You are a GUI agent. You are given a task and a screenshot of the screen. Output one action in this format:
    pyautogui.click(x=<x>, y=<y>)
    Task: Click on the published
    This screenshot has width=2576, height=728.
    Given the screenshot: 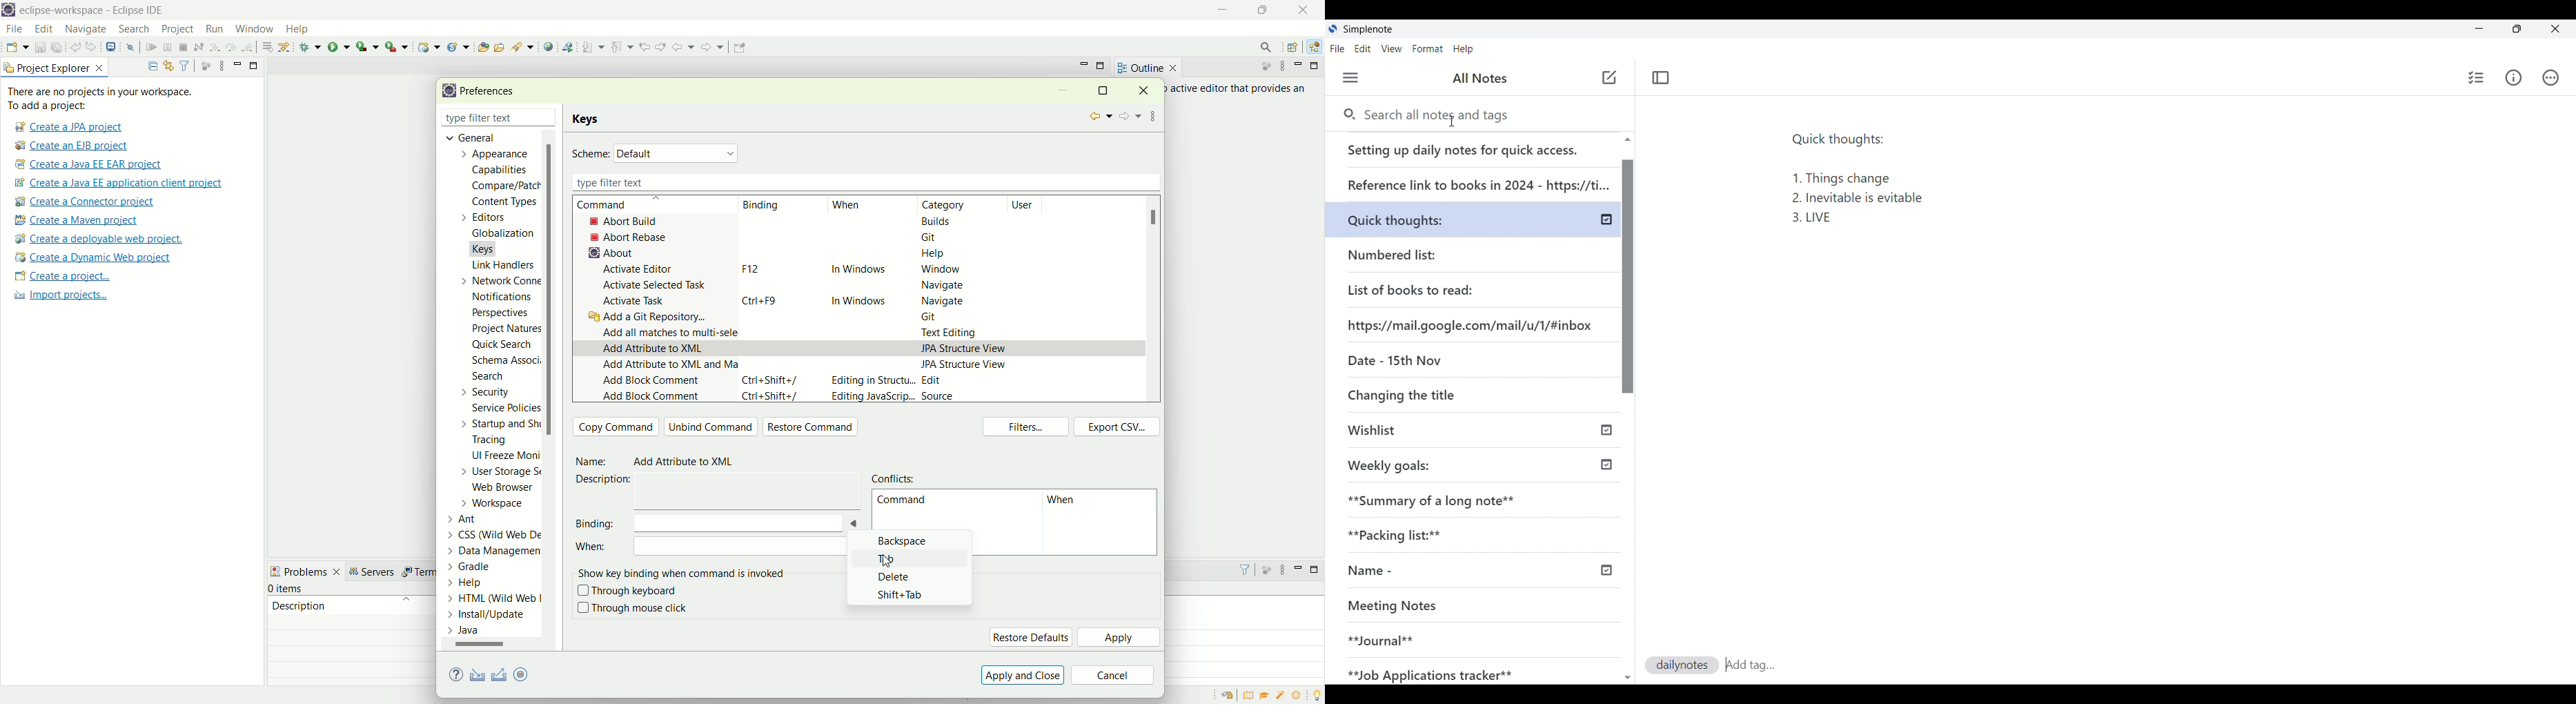 What is the action you would take?
    pyautogui.click(x=1607, y=220)
    